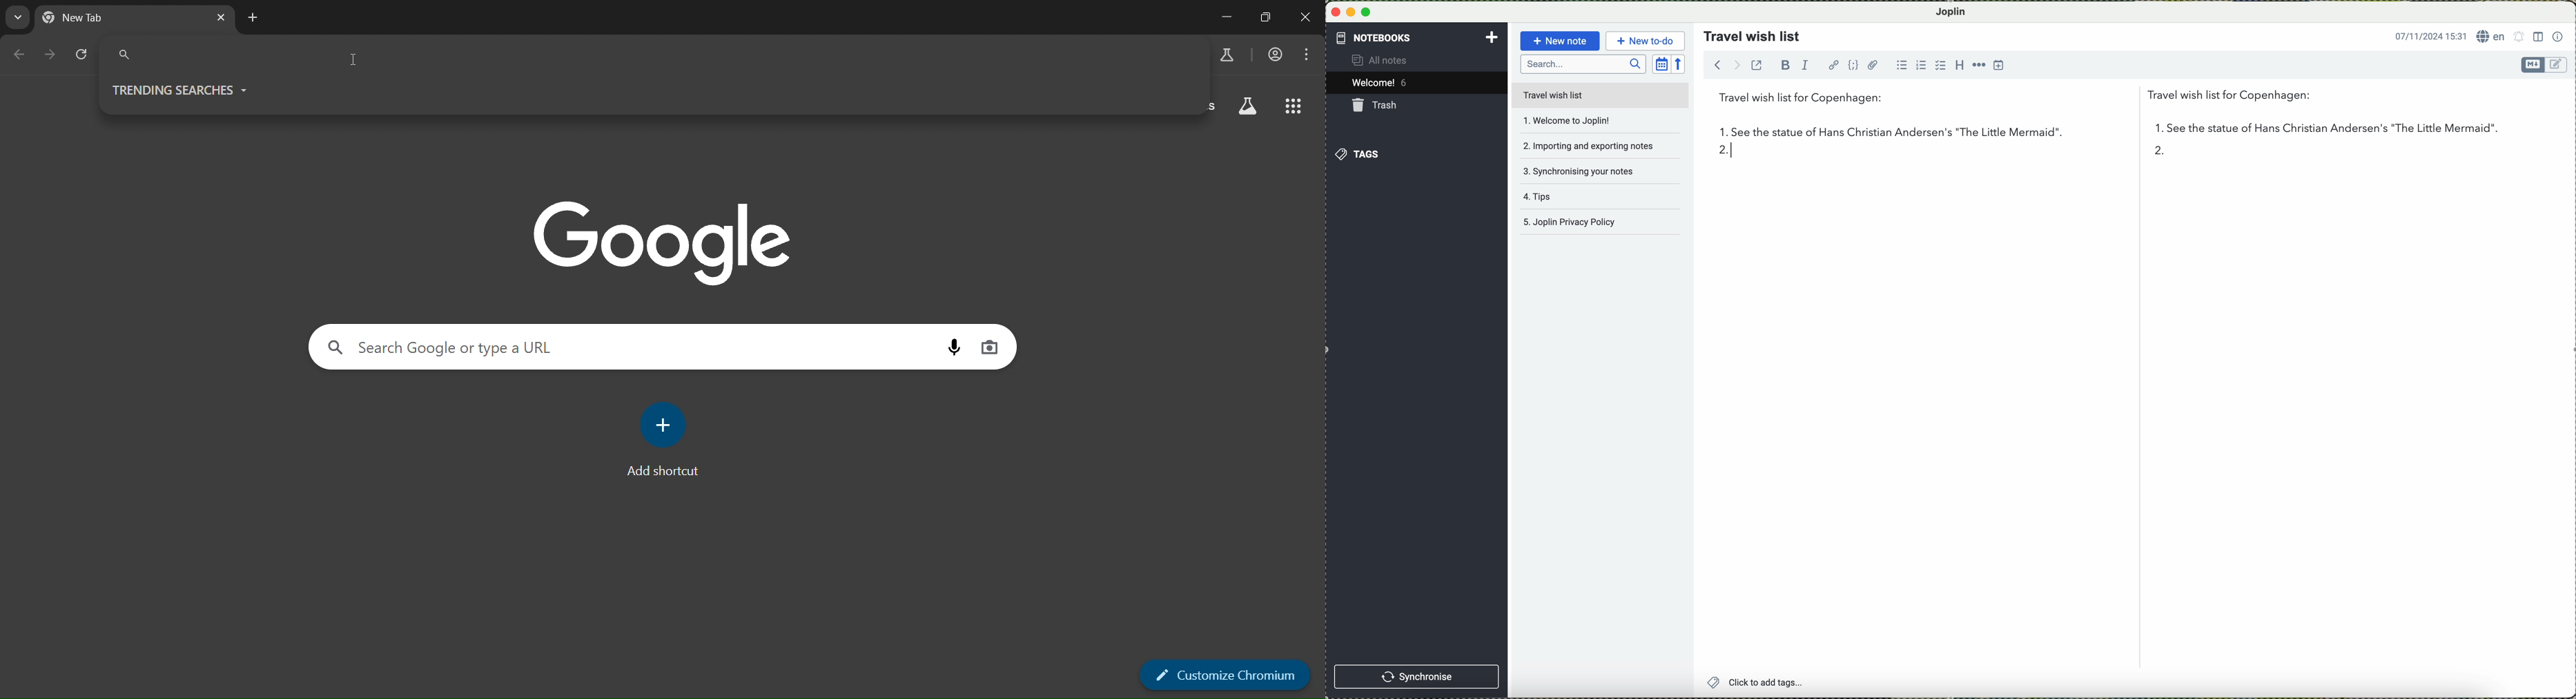 This screenshot has width=2576, height=700. What do you see at coordinates (100, 19) in the screenshot?
I see `New Tab` at bounding box center [100, 19].